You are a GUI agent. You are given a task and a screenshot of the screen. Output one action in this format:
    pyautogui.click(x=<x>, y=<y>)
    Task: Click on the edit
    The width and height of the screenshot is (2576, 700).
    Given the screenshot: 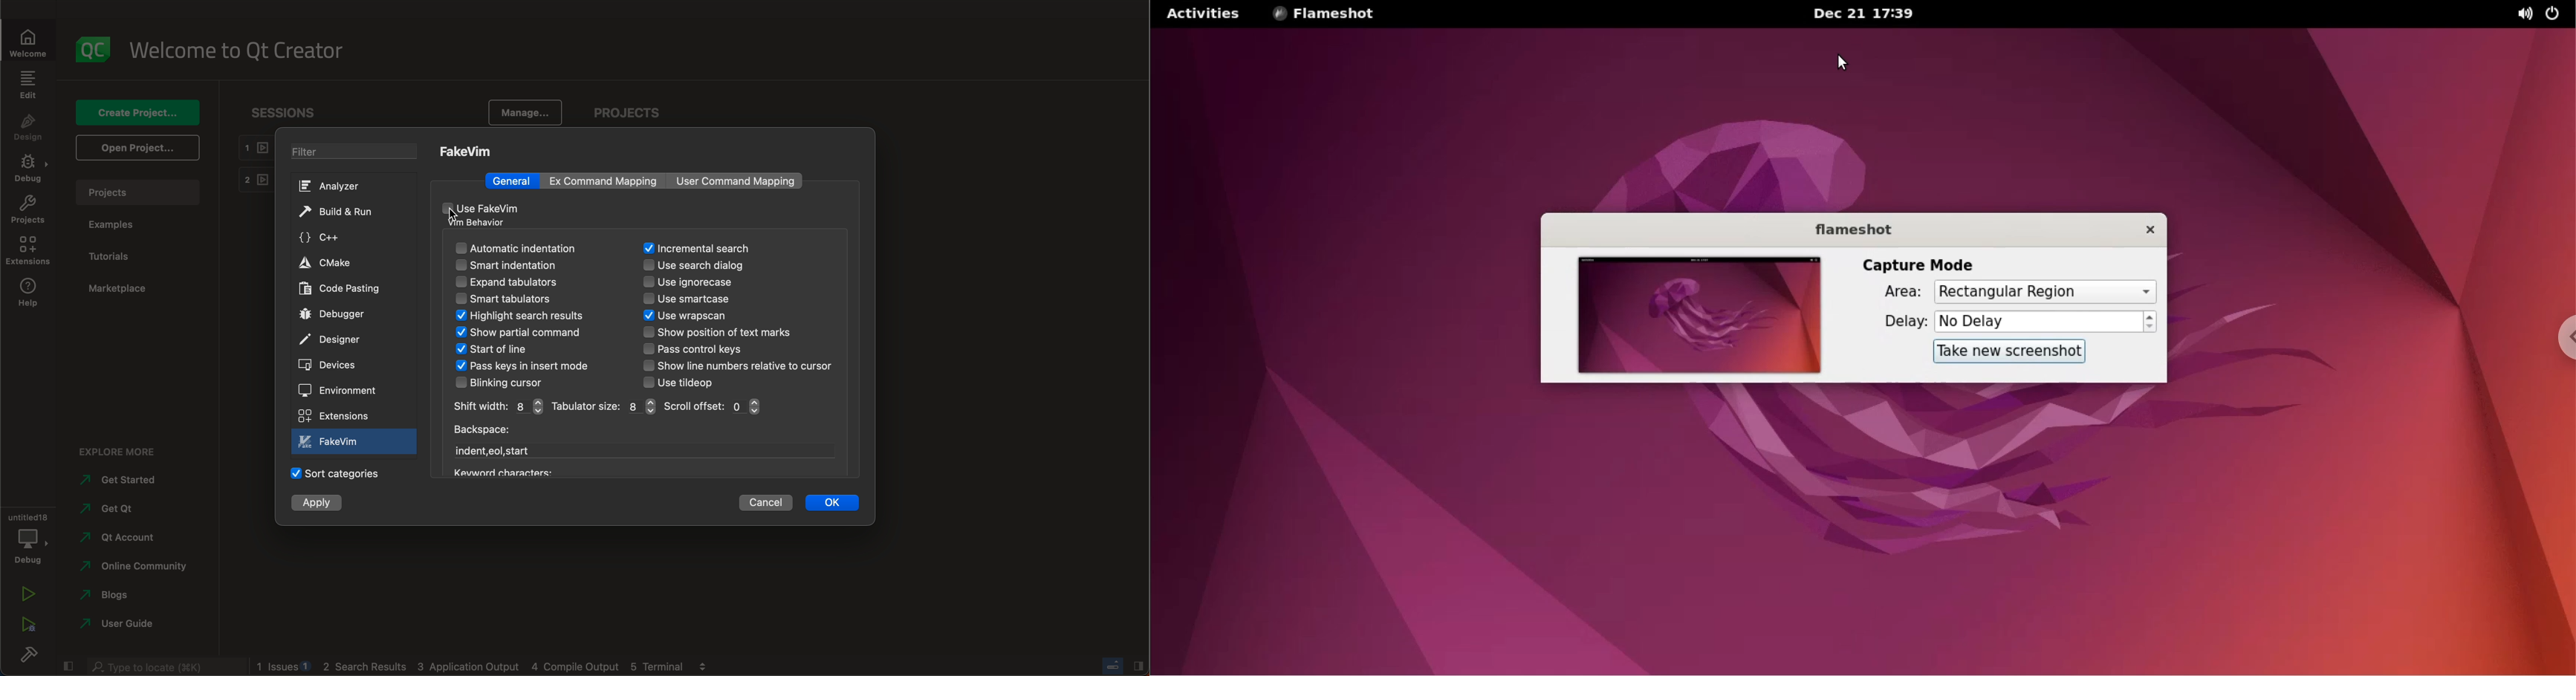 What is the action you would take?
    pyautogui.click(x=29, y=85)
    